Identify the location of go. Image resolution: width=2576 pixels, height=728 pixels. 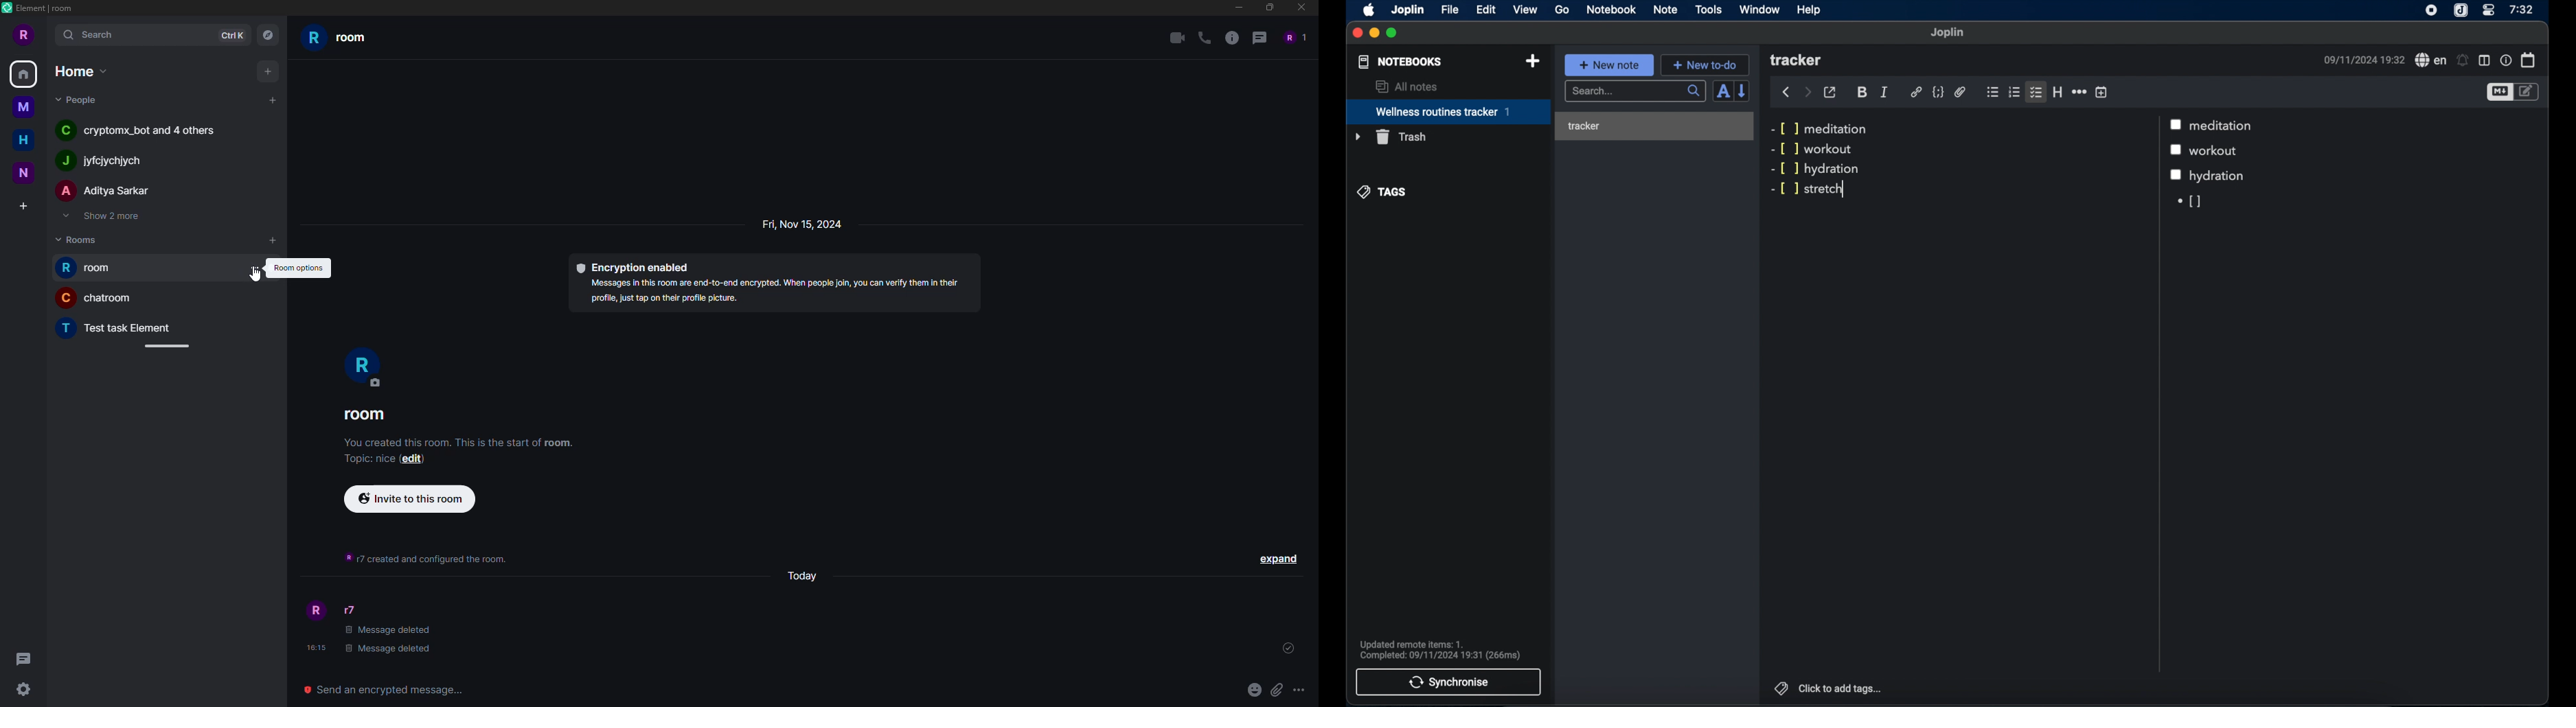
(1562, 9).